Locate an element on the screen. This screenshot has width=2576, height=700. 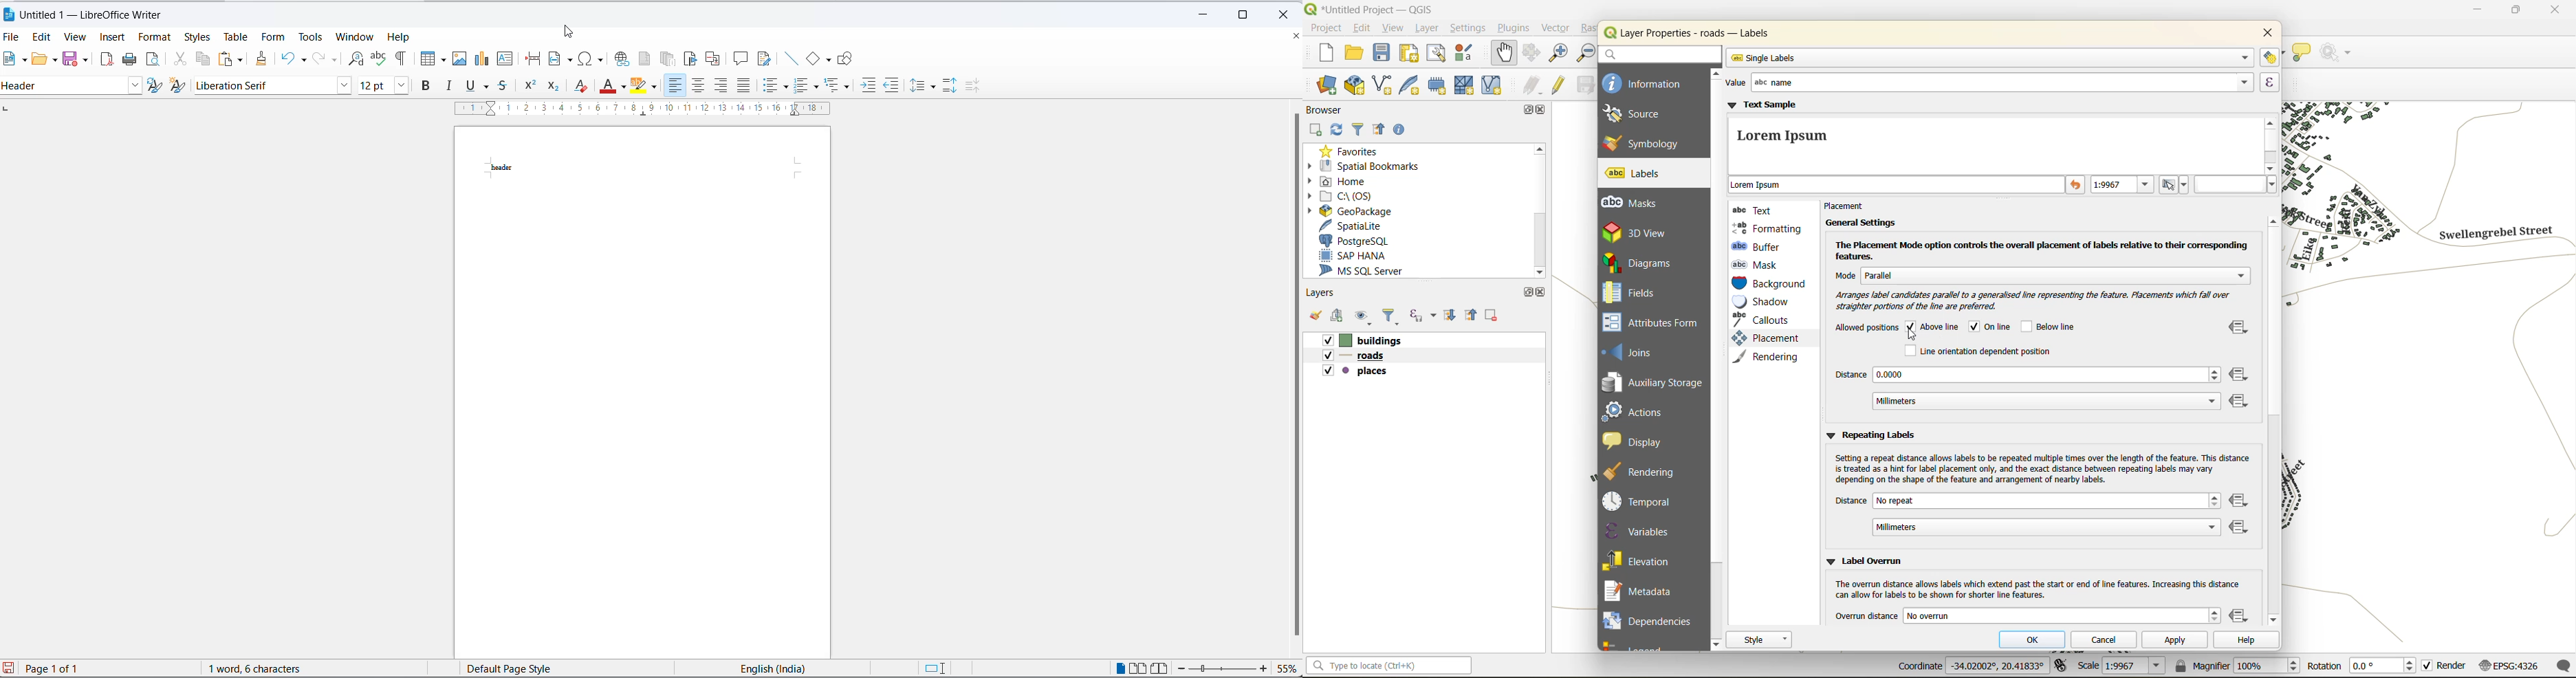
sap hana is located at coordinates (1354, 256).